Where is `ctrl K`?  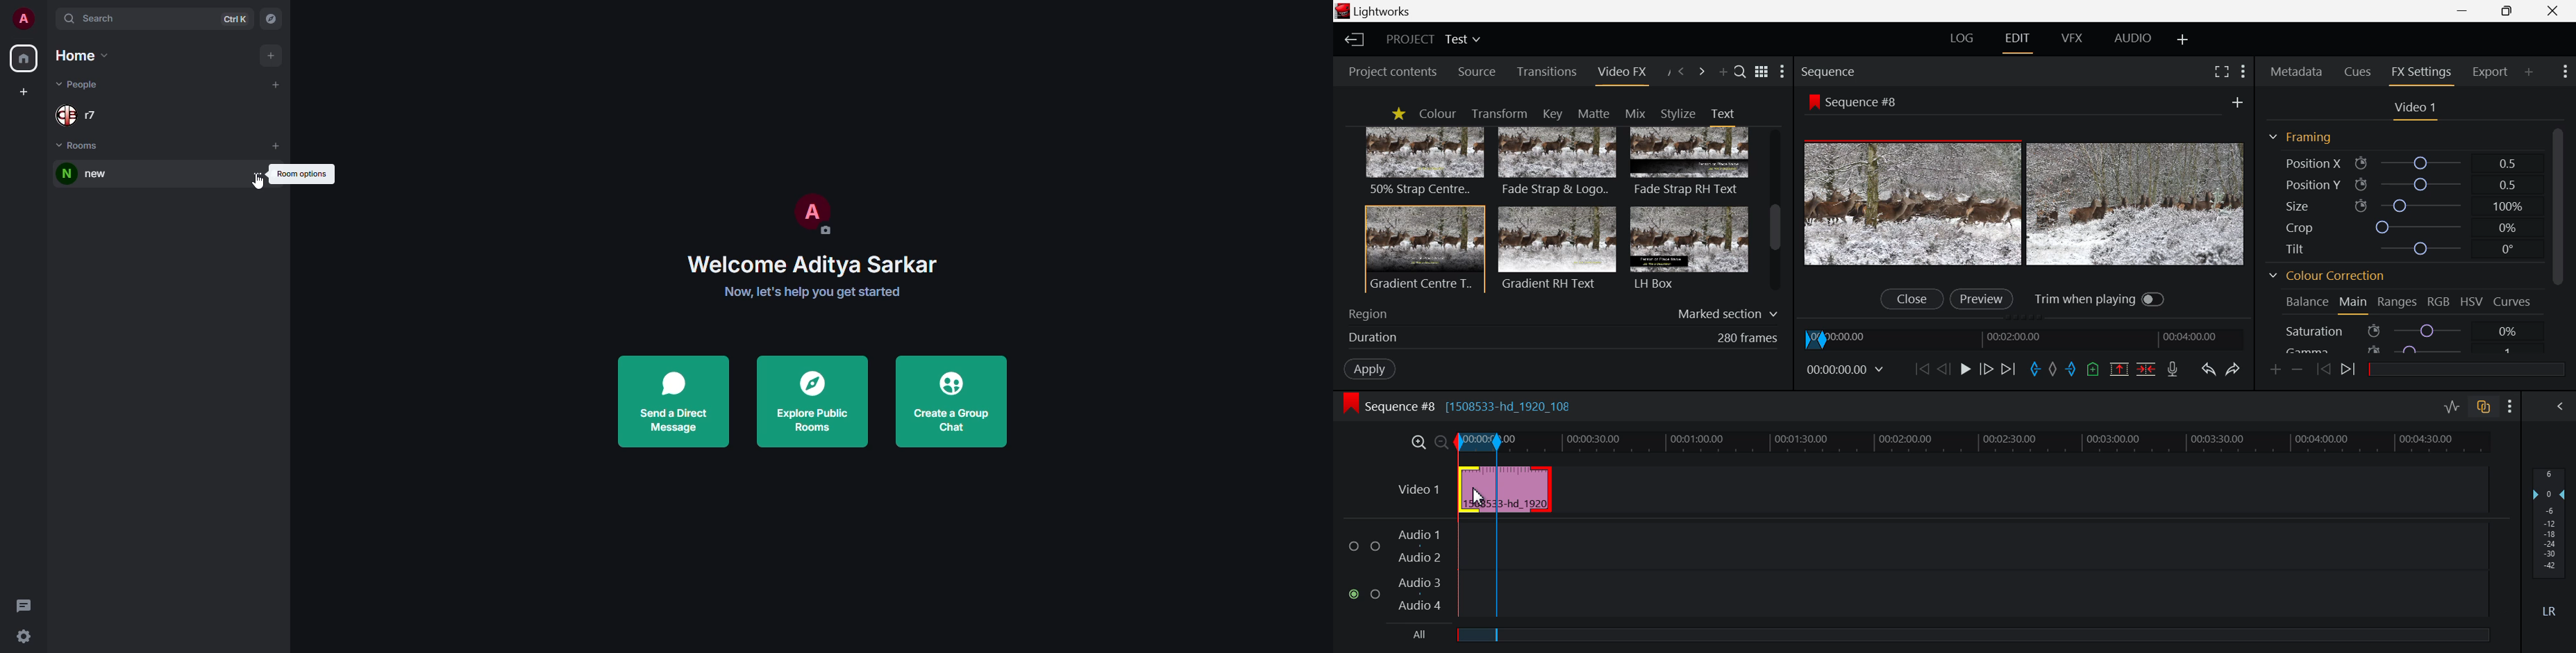
ctrl K is located at coordinates (235, 19).